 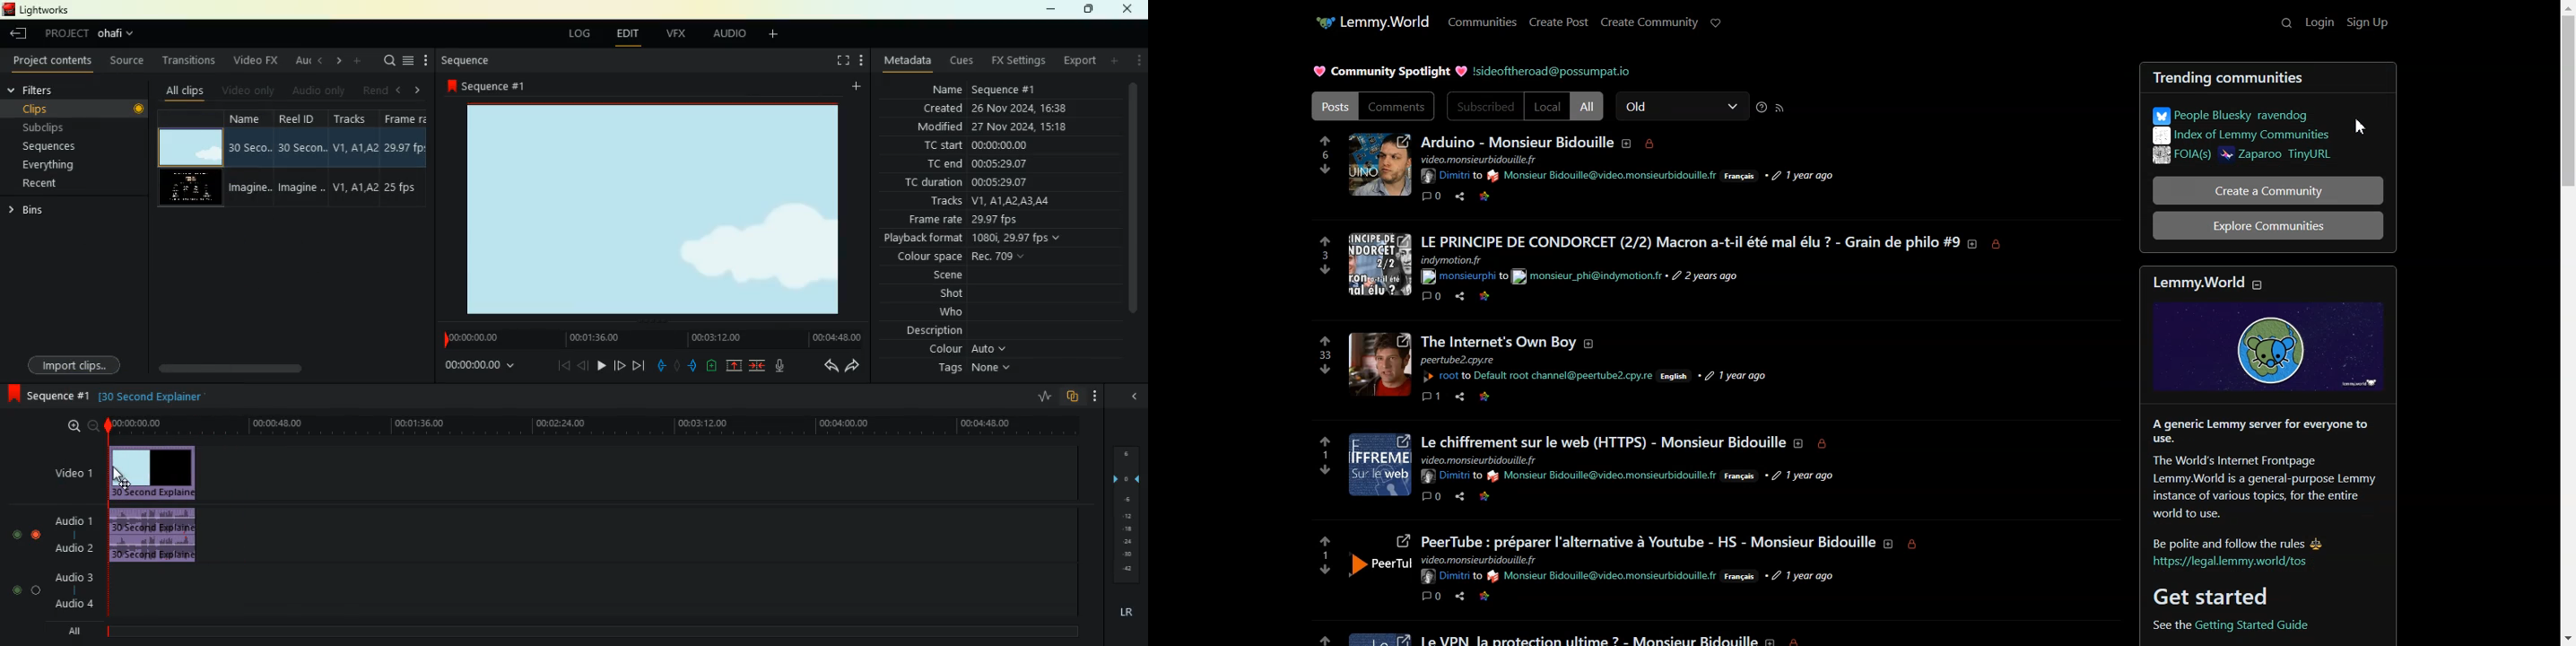 What do you see at coordinates (1379, 467) in the screenshot?
I see `profile picture` at bounding box center [1379, 467].